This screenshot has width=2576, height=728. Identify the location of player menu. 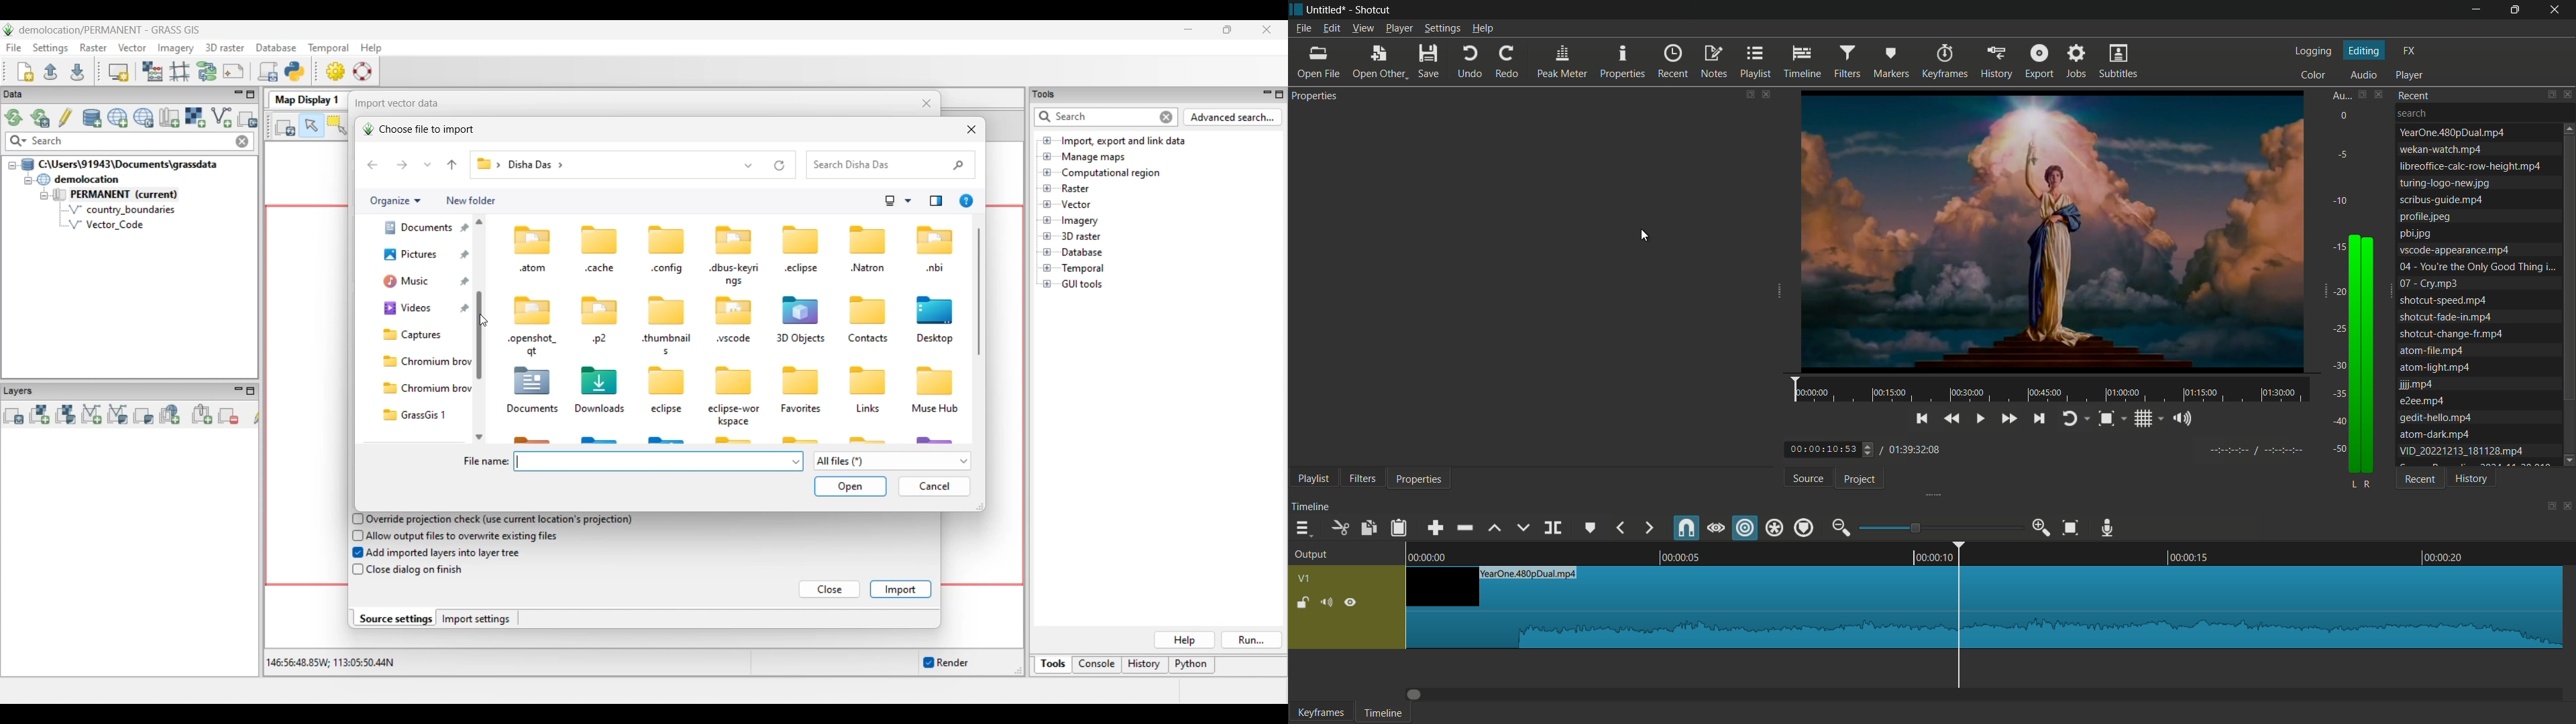
(1399, 29).